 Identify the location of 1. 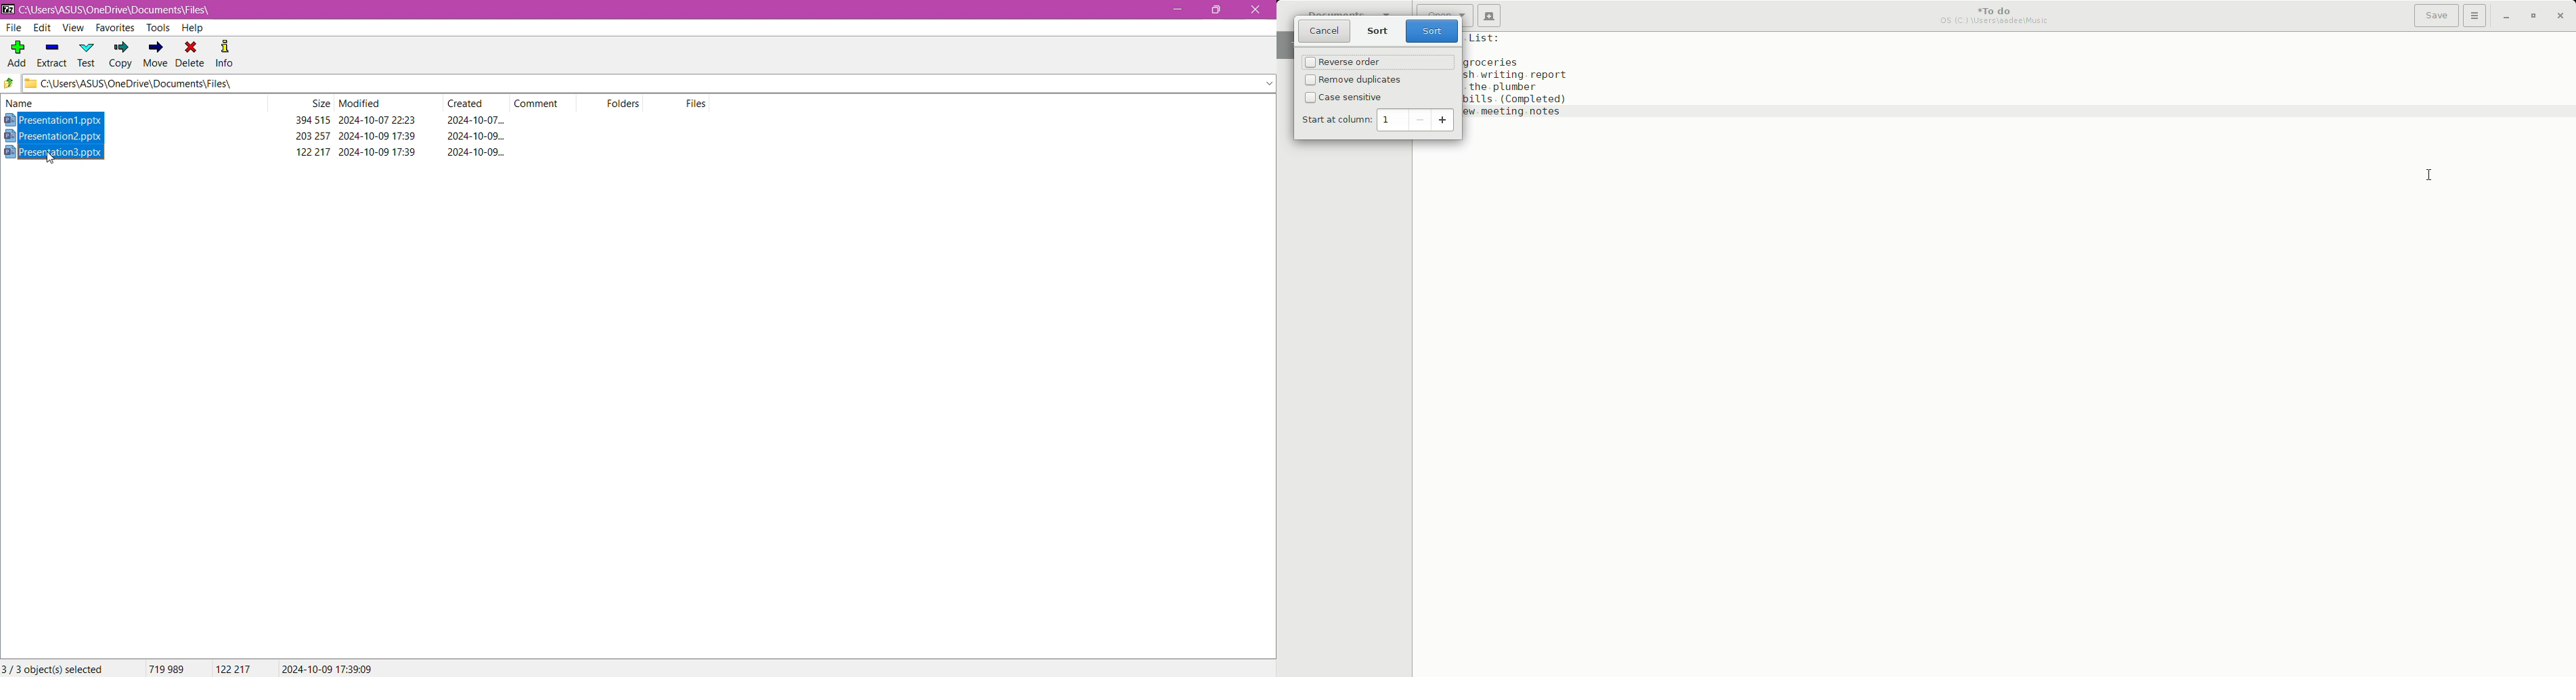
(1389, 120).